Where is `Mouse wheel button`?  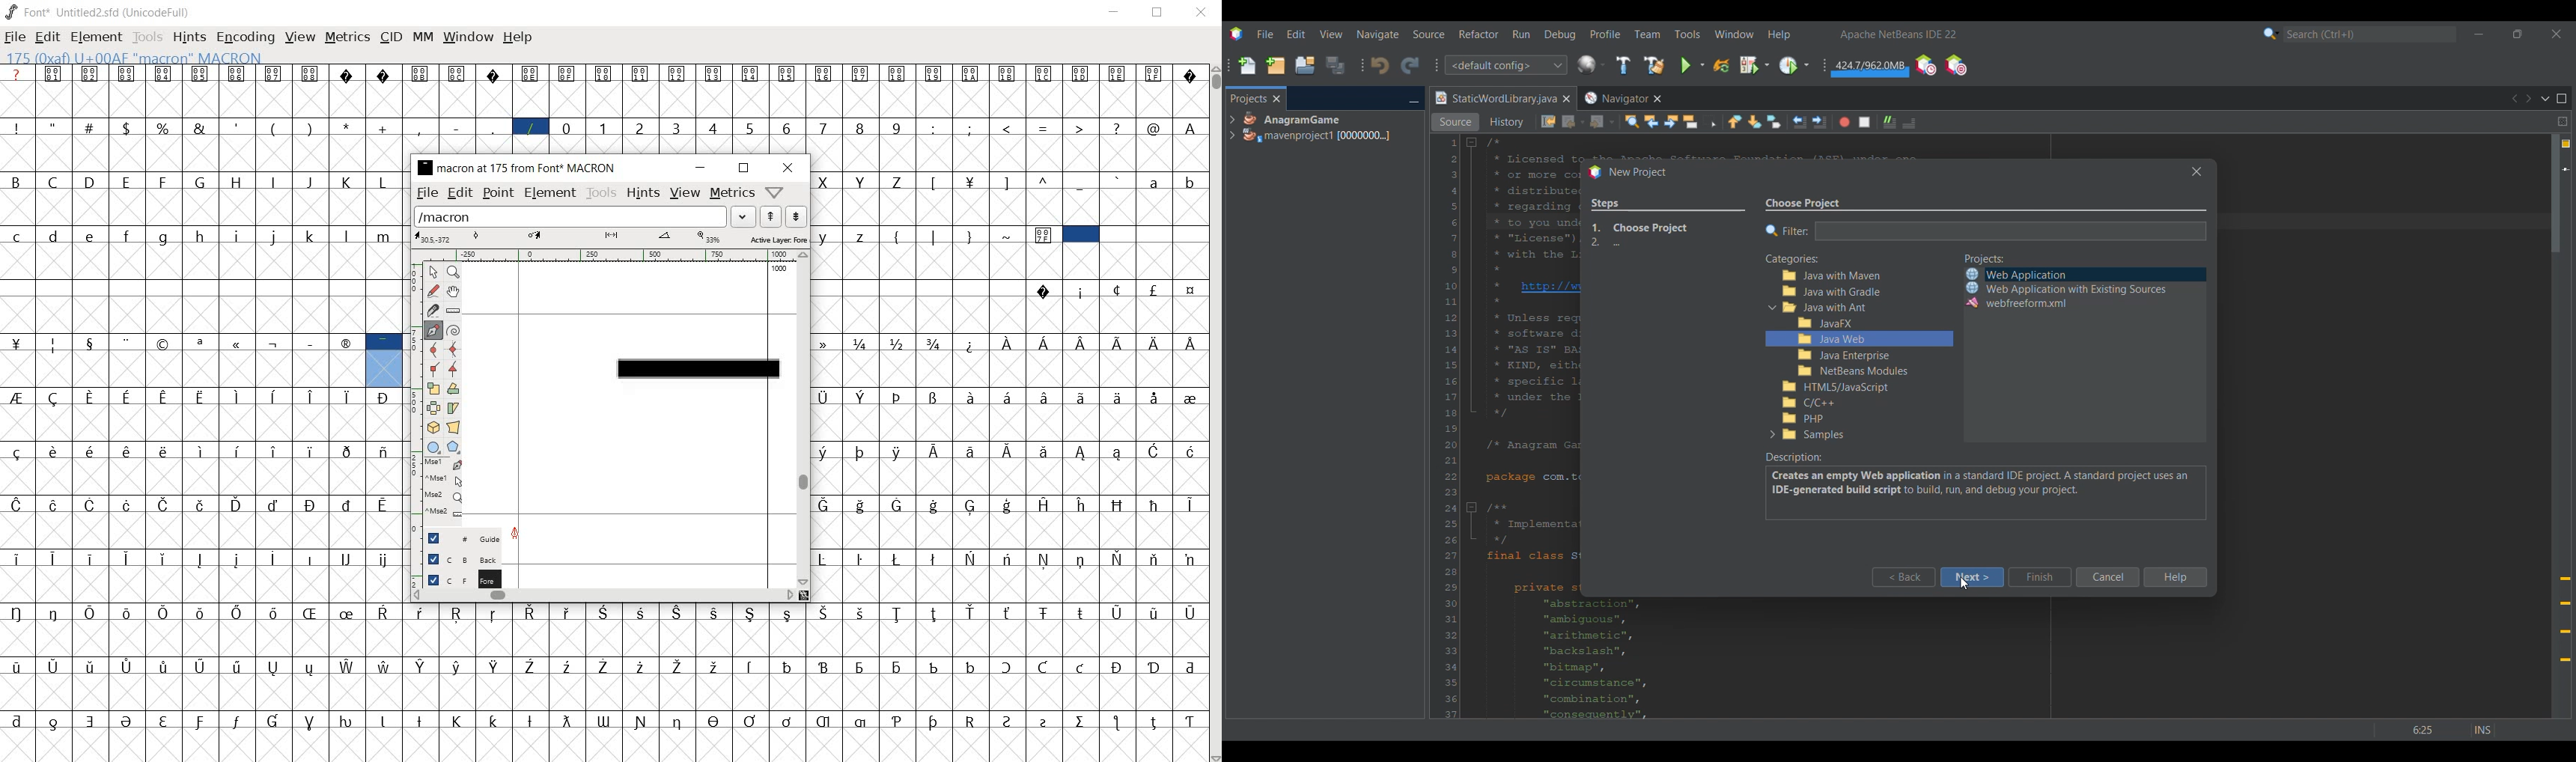
Mouse wheel button is located at coordinates (448, 498).